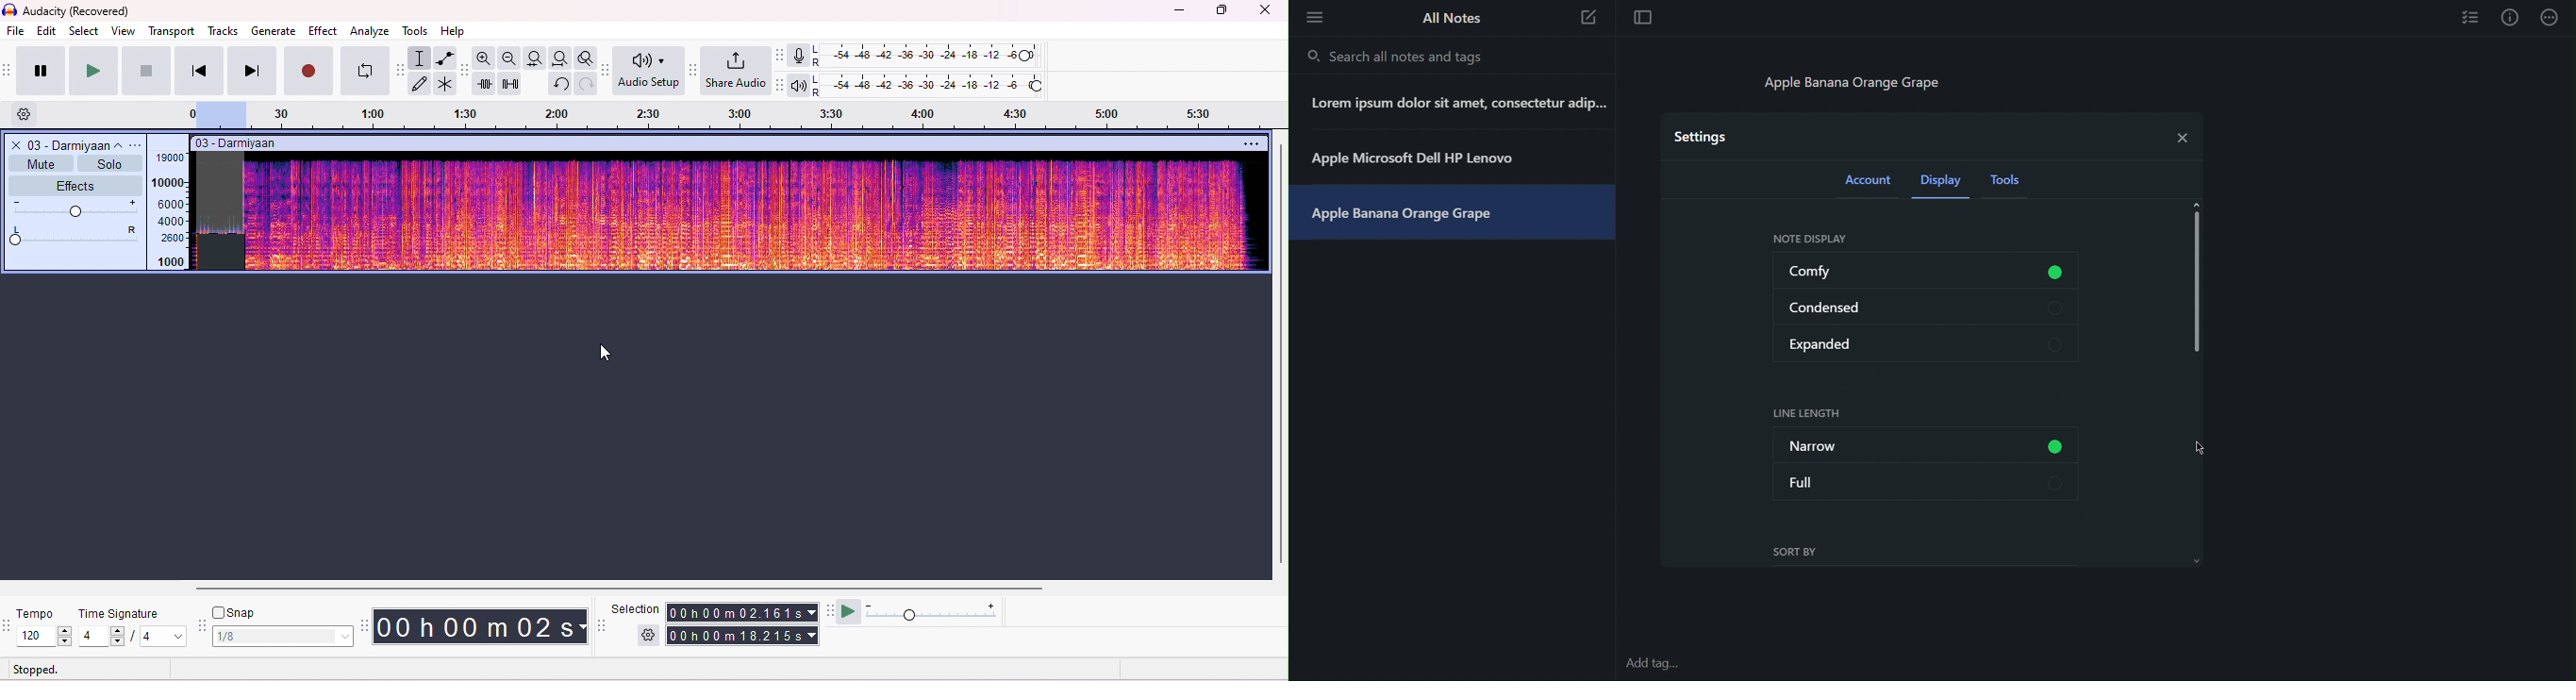  I want to click on options, so click(137, 145).